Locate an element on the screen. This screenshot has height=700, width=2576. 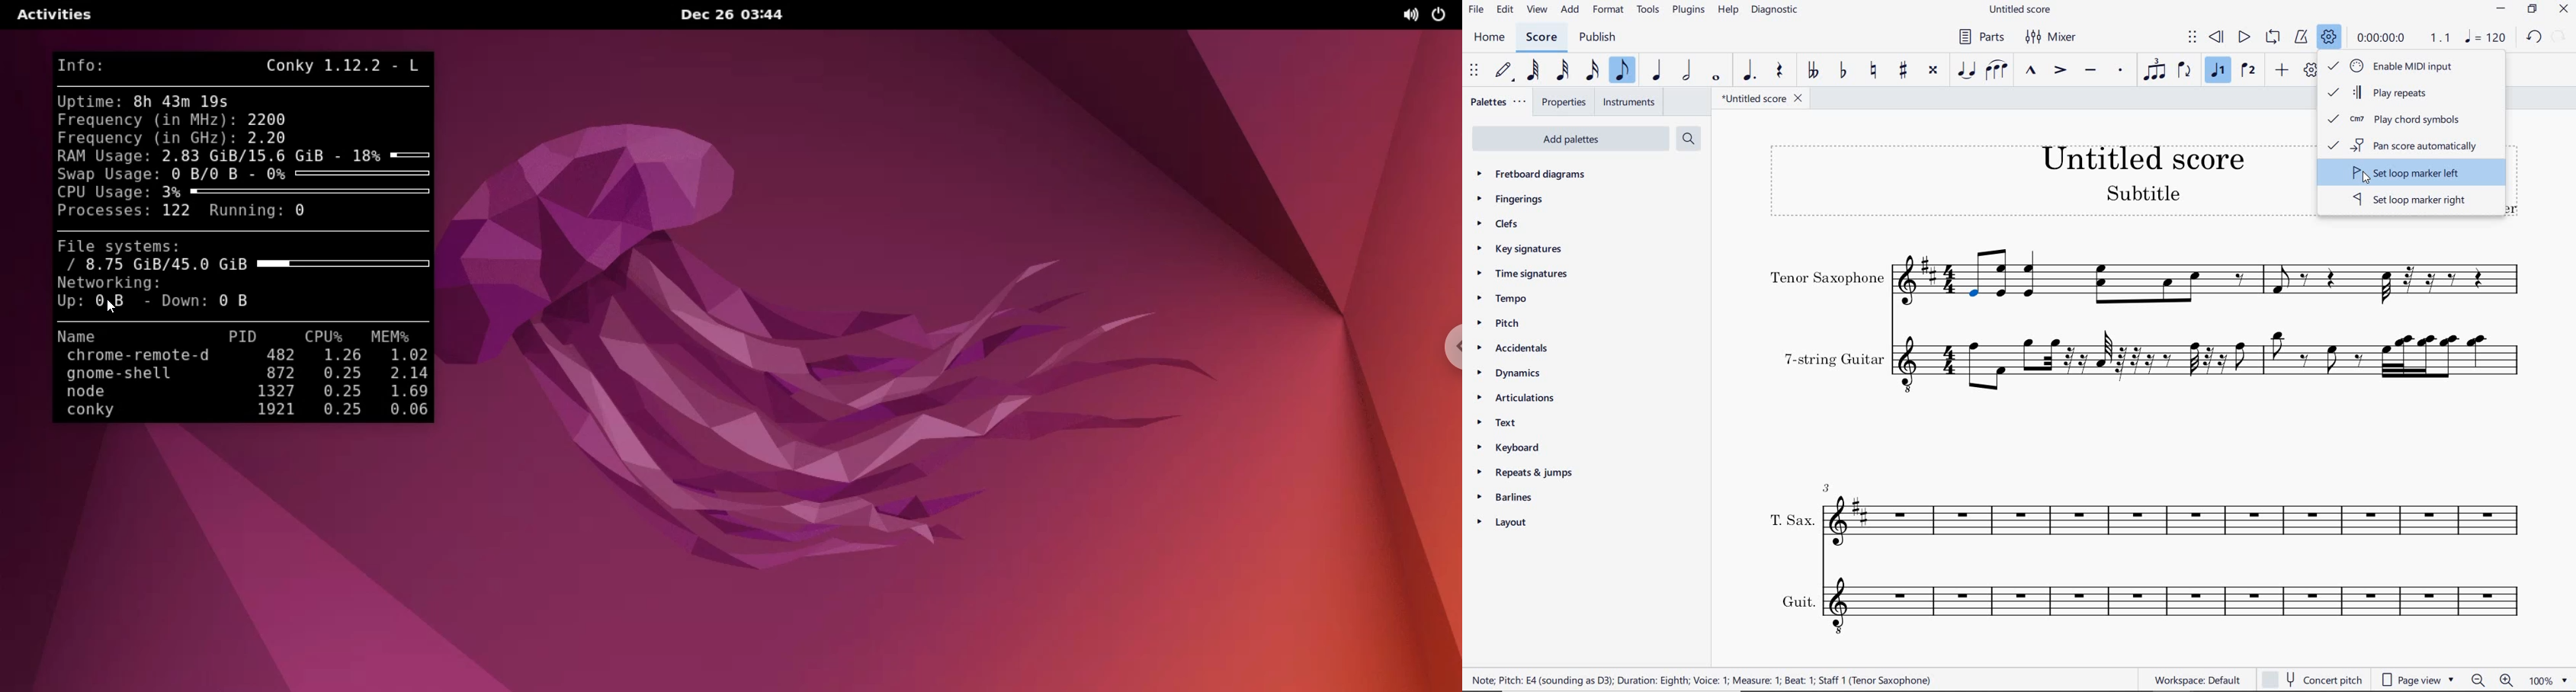
TIE is located at coordinates (1966, 71).